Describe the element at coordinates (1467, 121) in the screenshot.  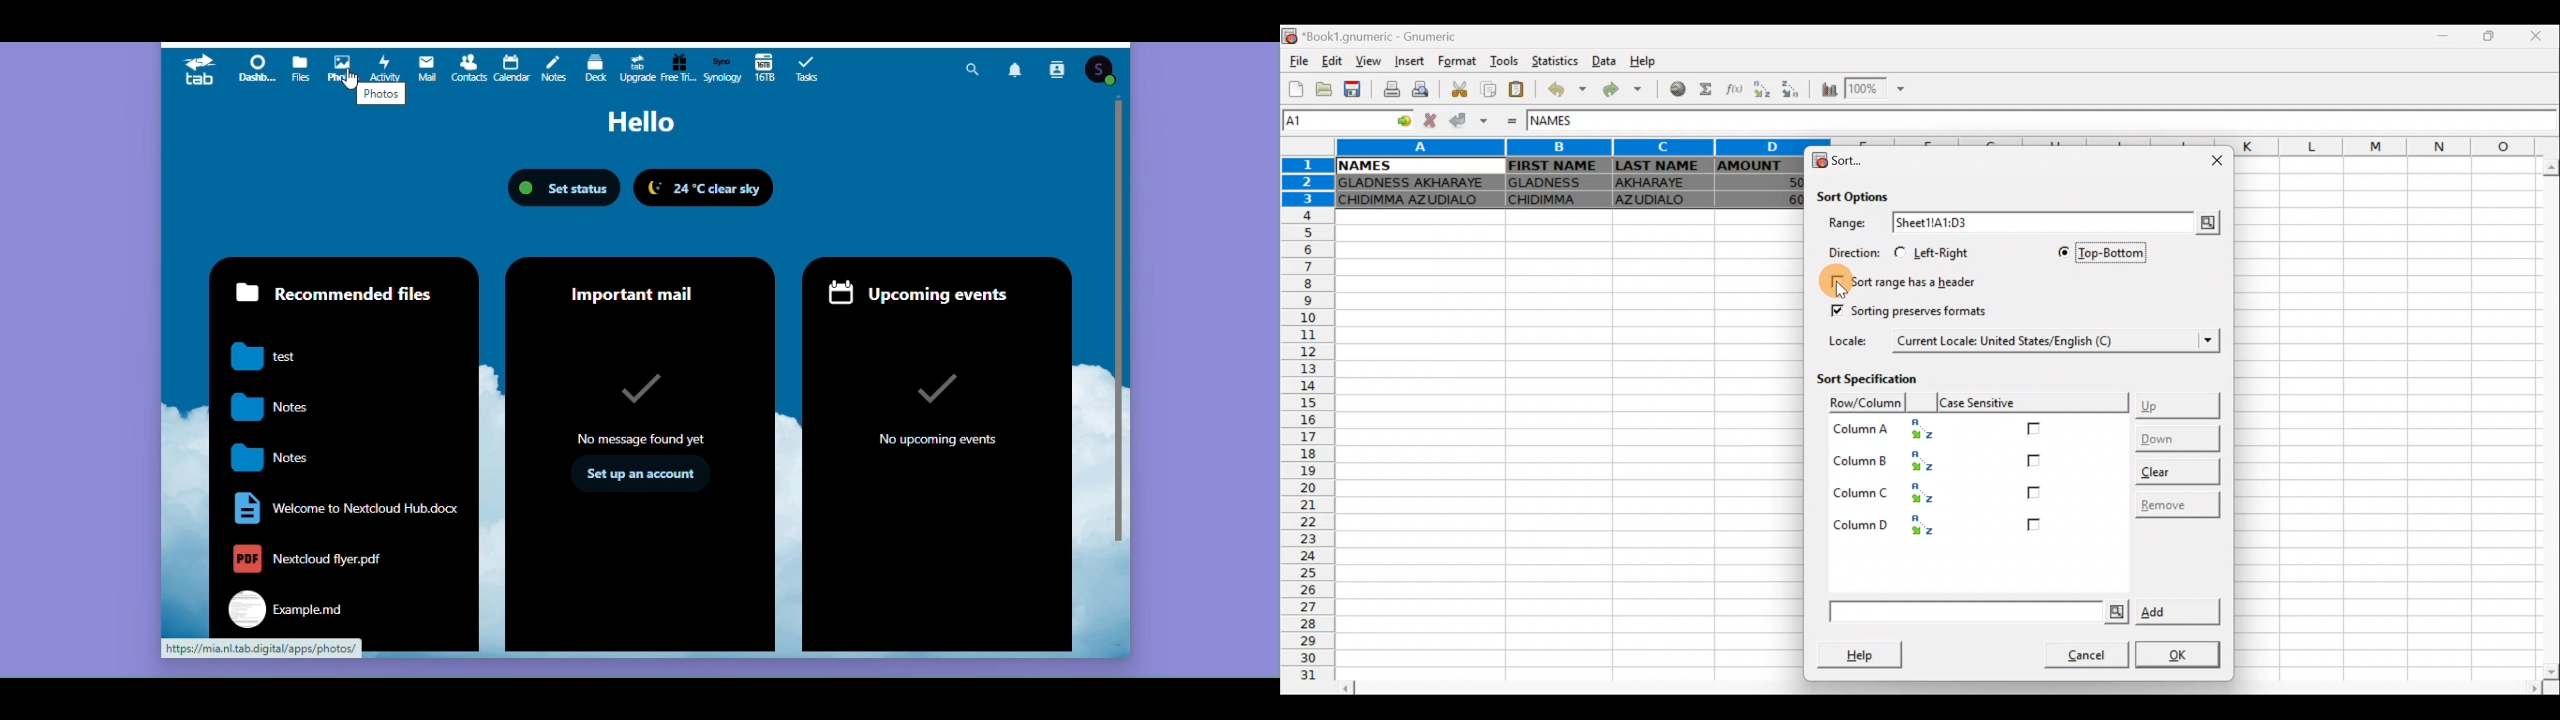
I see `Accept change` at that location.